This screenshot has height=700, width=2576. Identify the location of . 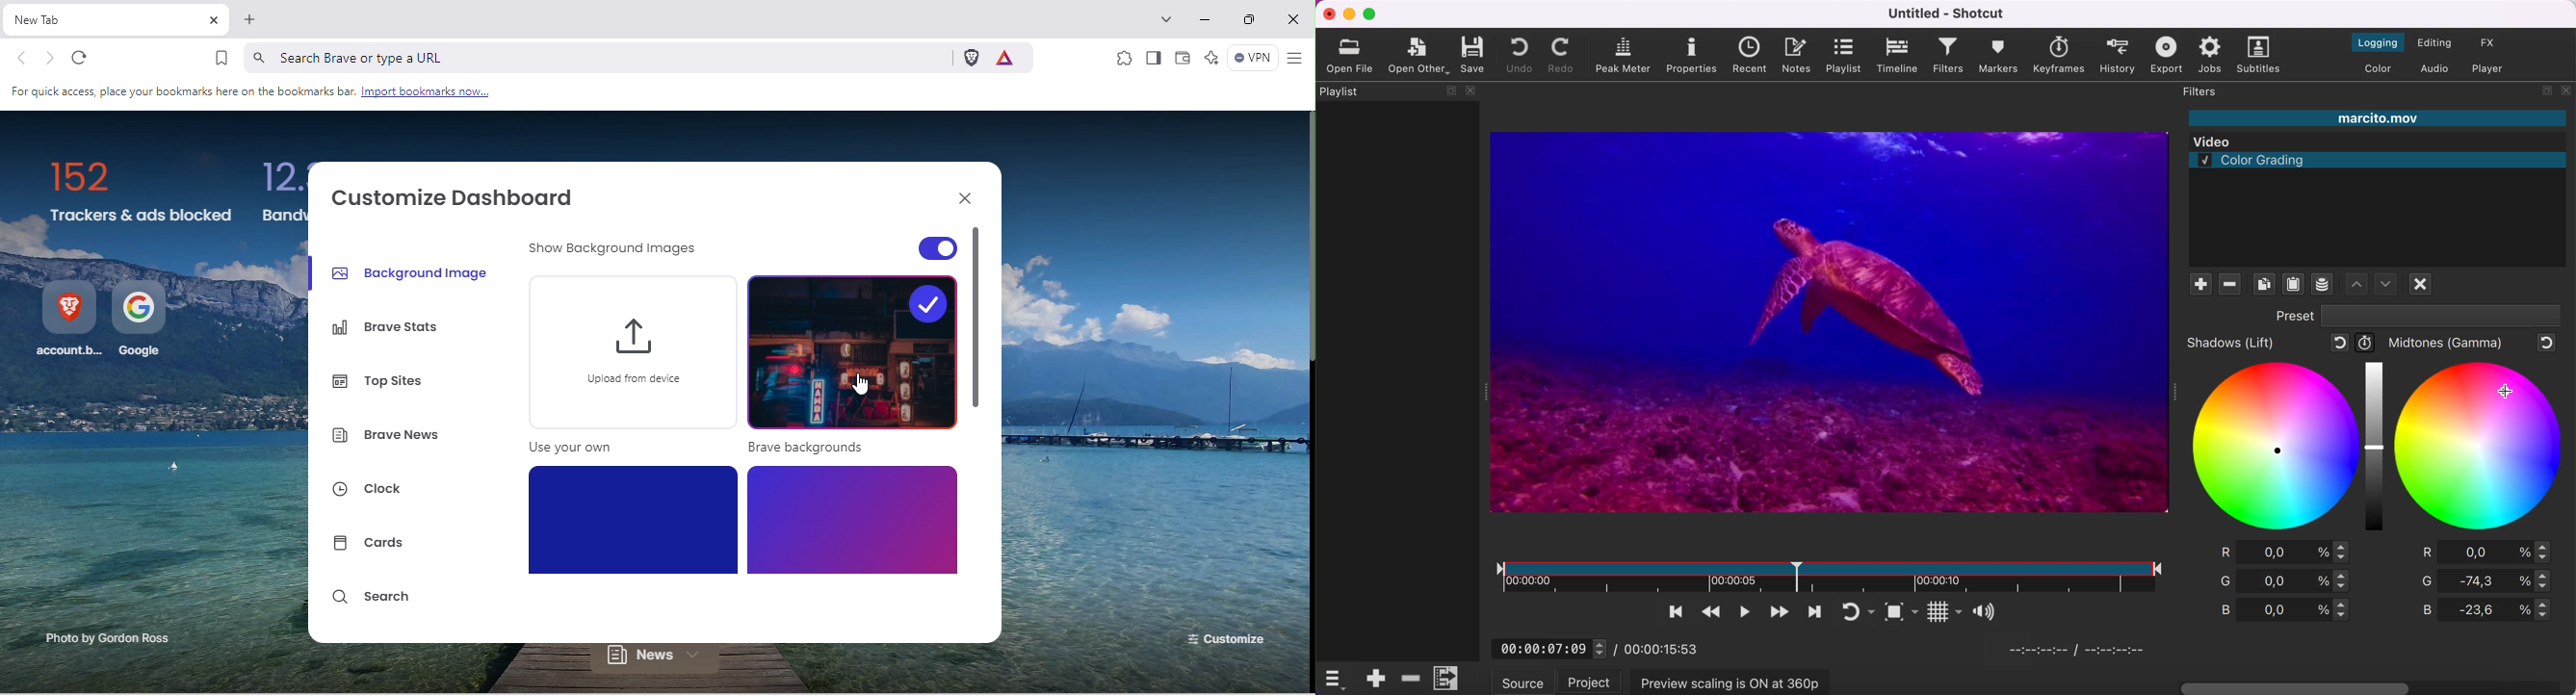
(1985, 611).